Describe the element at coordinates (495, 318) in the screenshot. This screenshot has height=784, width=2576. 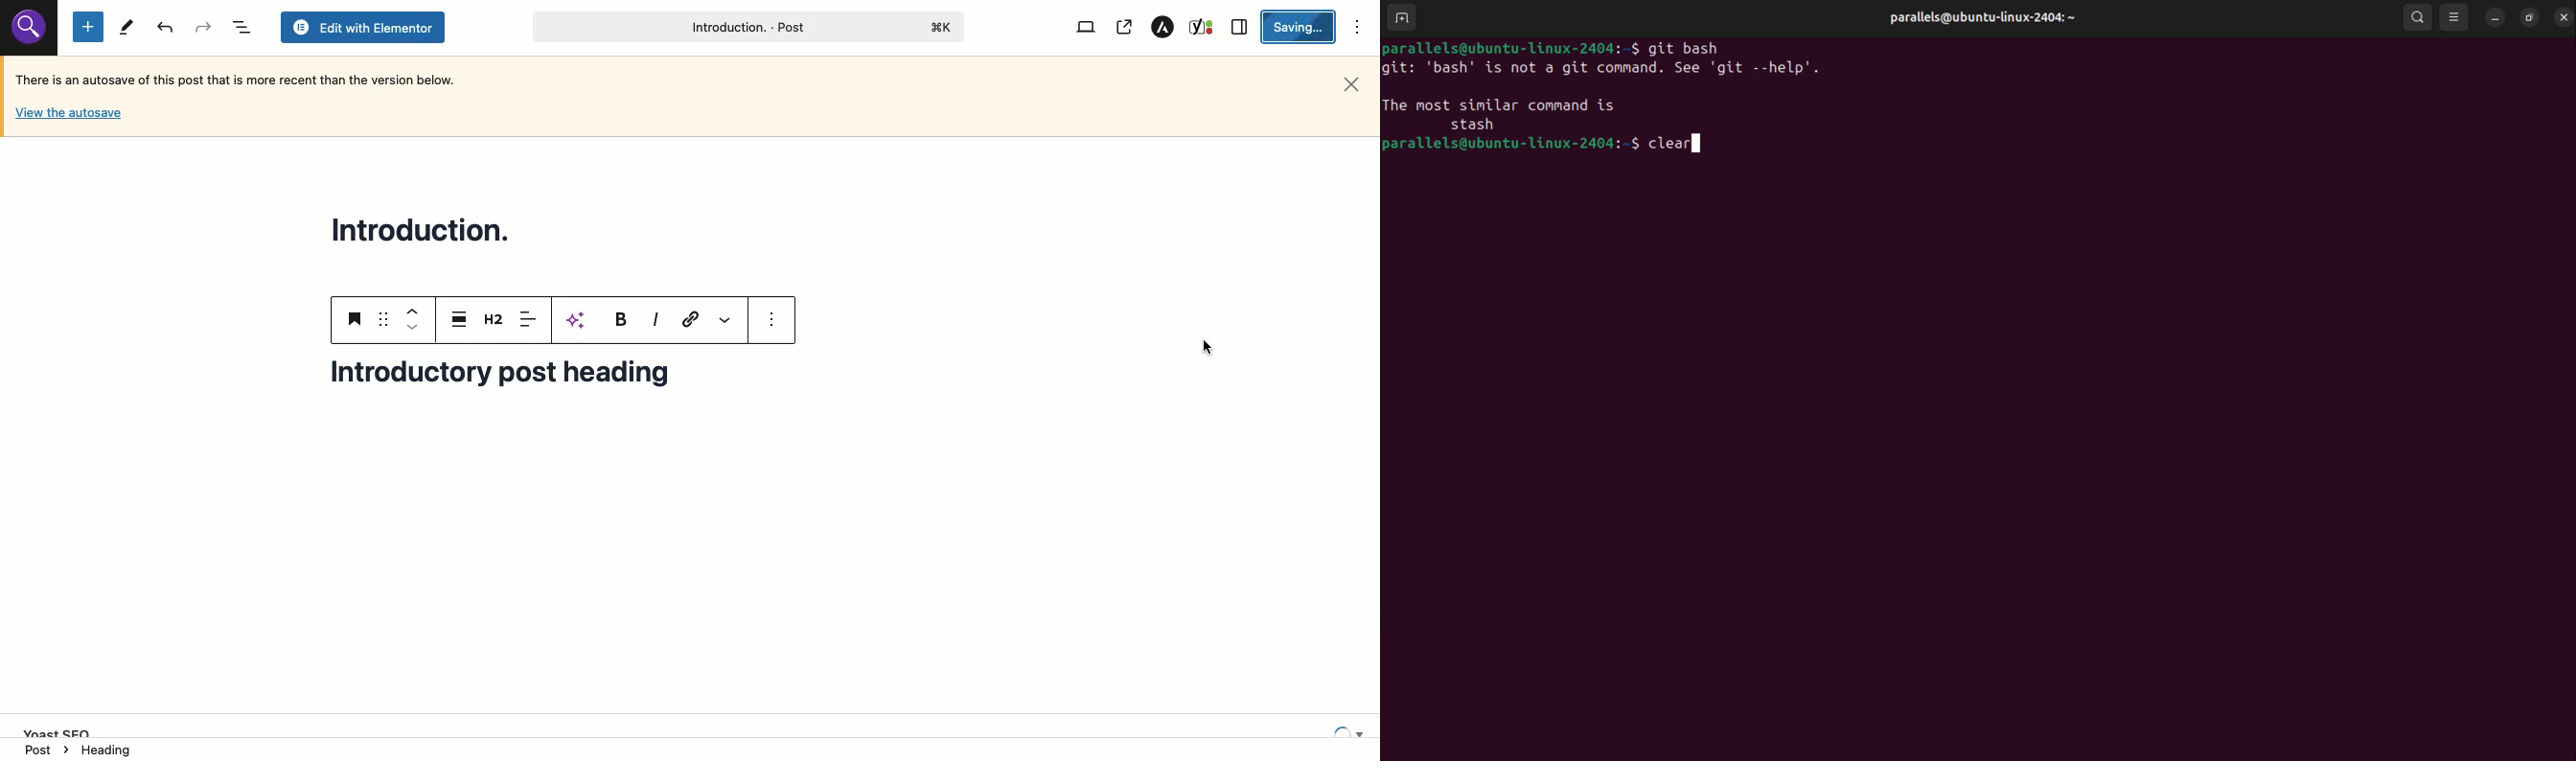
I see `Heading 2` at that location.